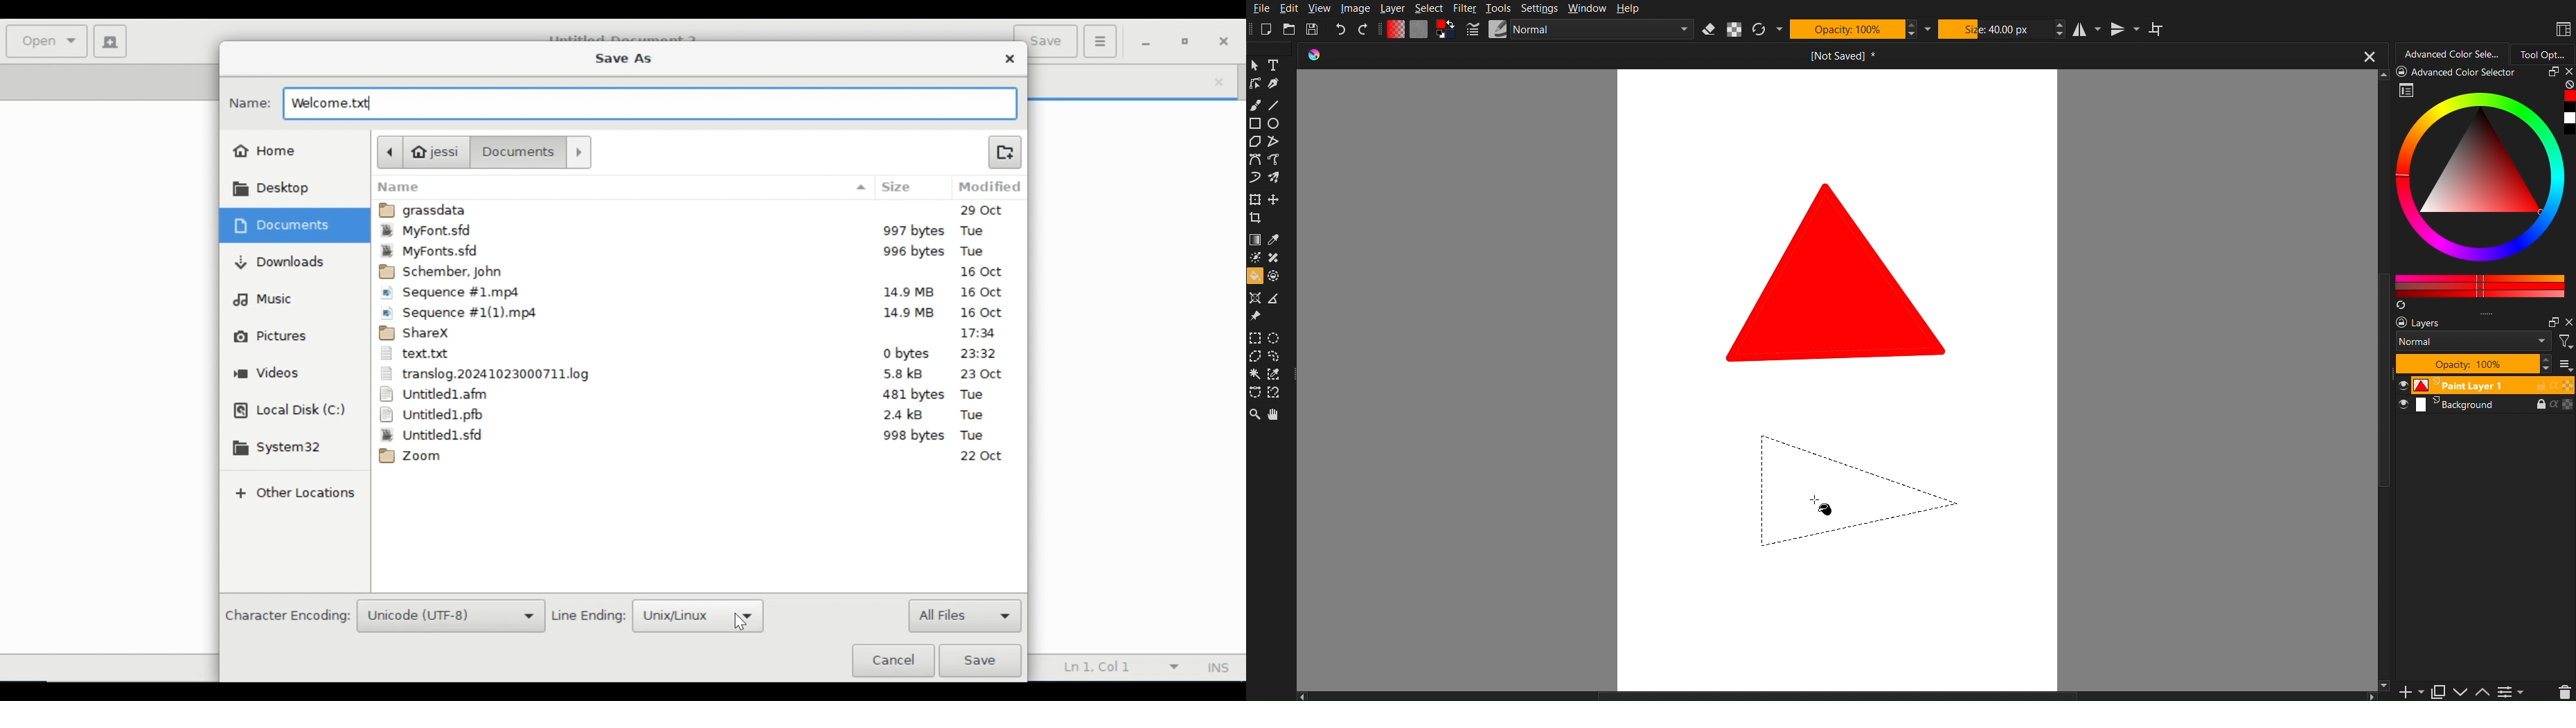 Image resolution: width=2576 pixels, height=728 pixels. Describe the element at coordinates (1011, 59) in the screenshot. I see `Close` at that location.